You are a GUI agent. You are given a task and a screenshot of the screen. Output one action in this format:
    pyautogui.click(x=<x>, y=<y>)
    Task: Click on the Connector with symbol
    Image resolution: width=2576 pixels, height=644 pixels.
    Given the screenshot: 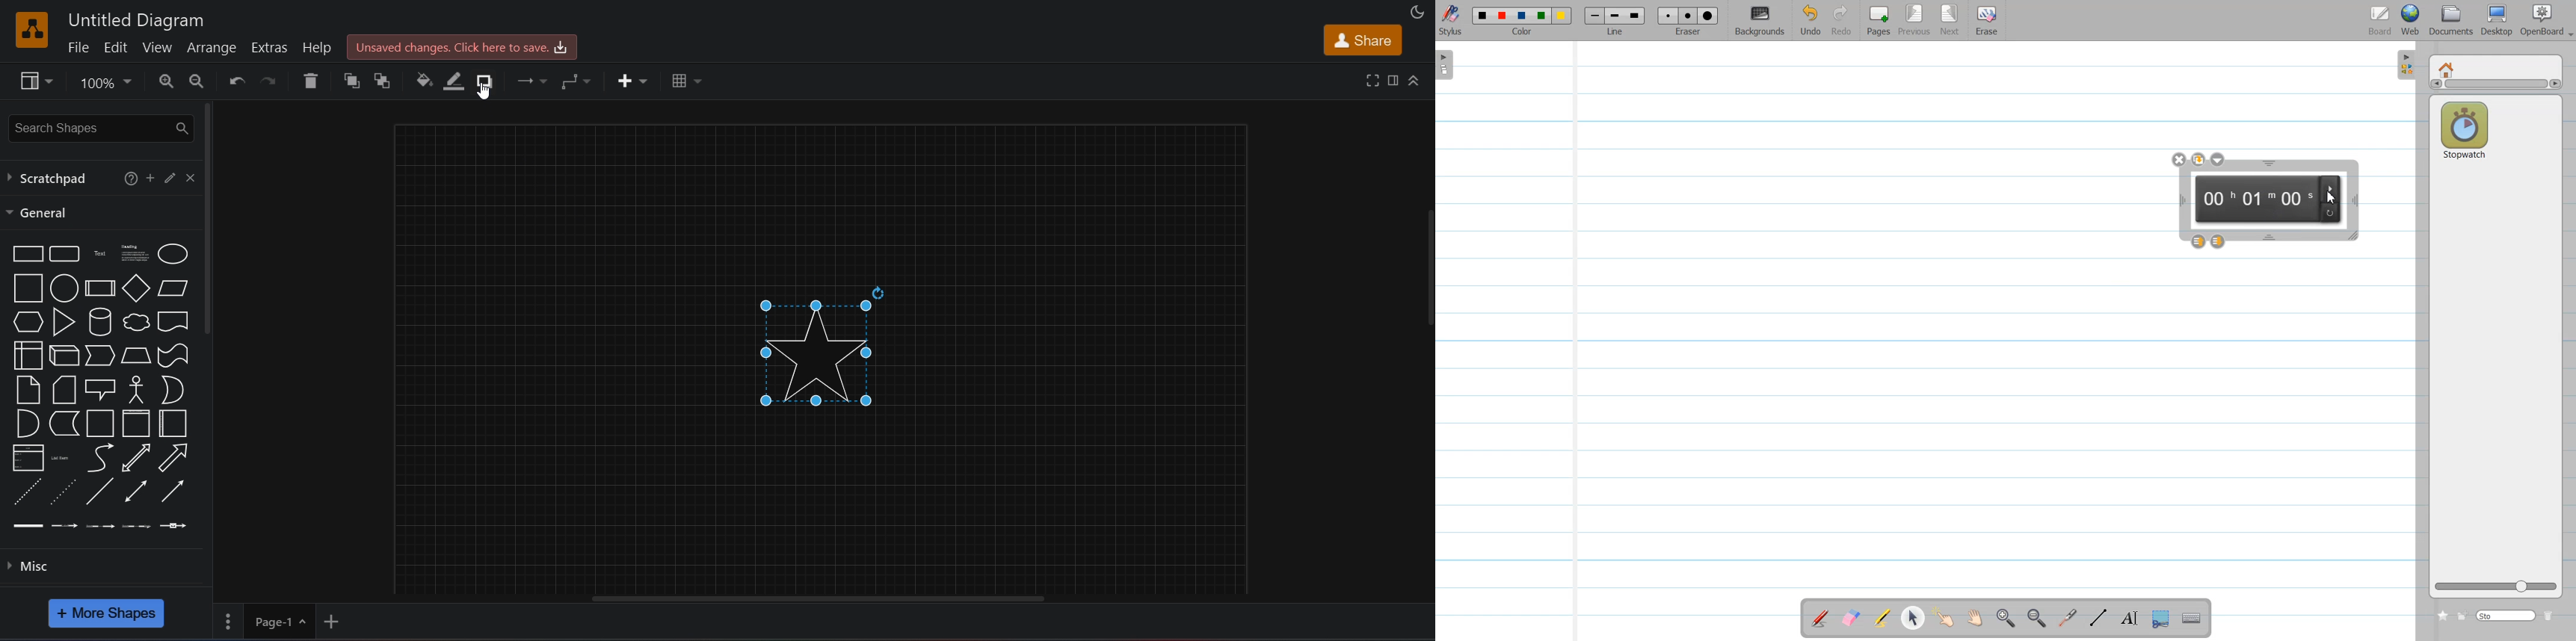 What is the action you would take?
    pyautogui.click(x=176, y=524)
    